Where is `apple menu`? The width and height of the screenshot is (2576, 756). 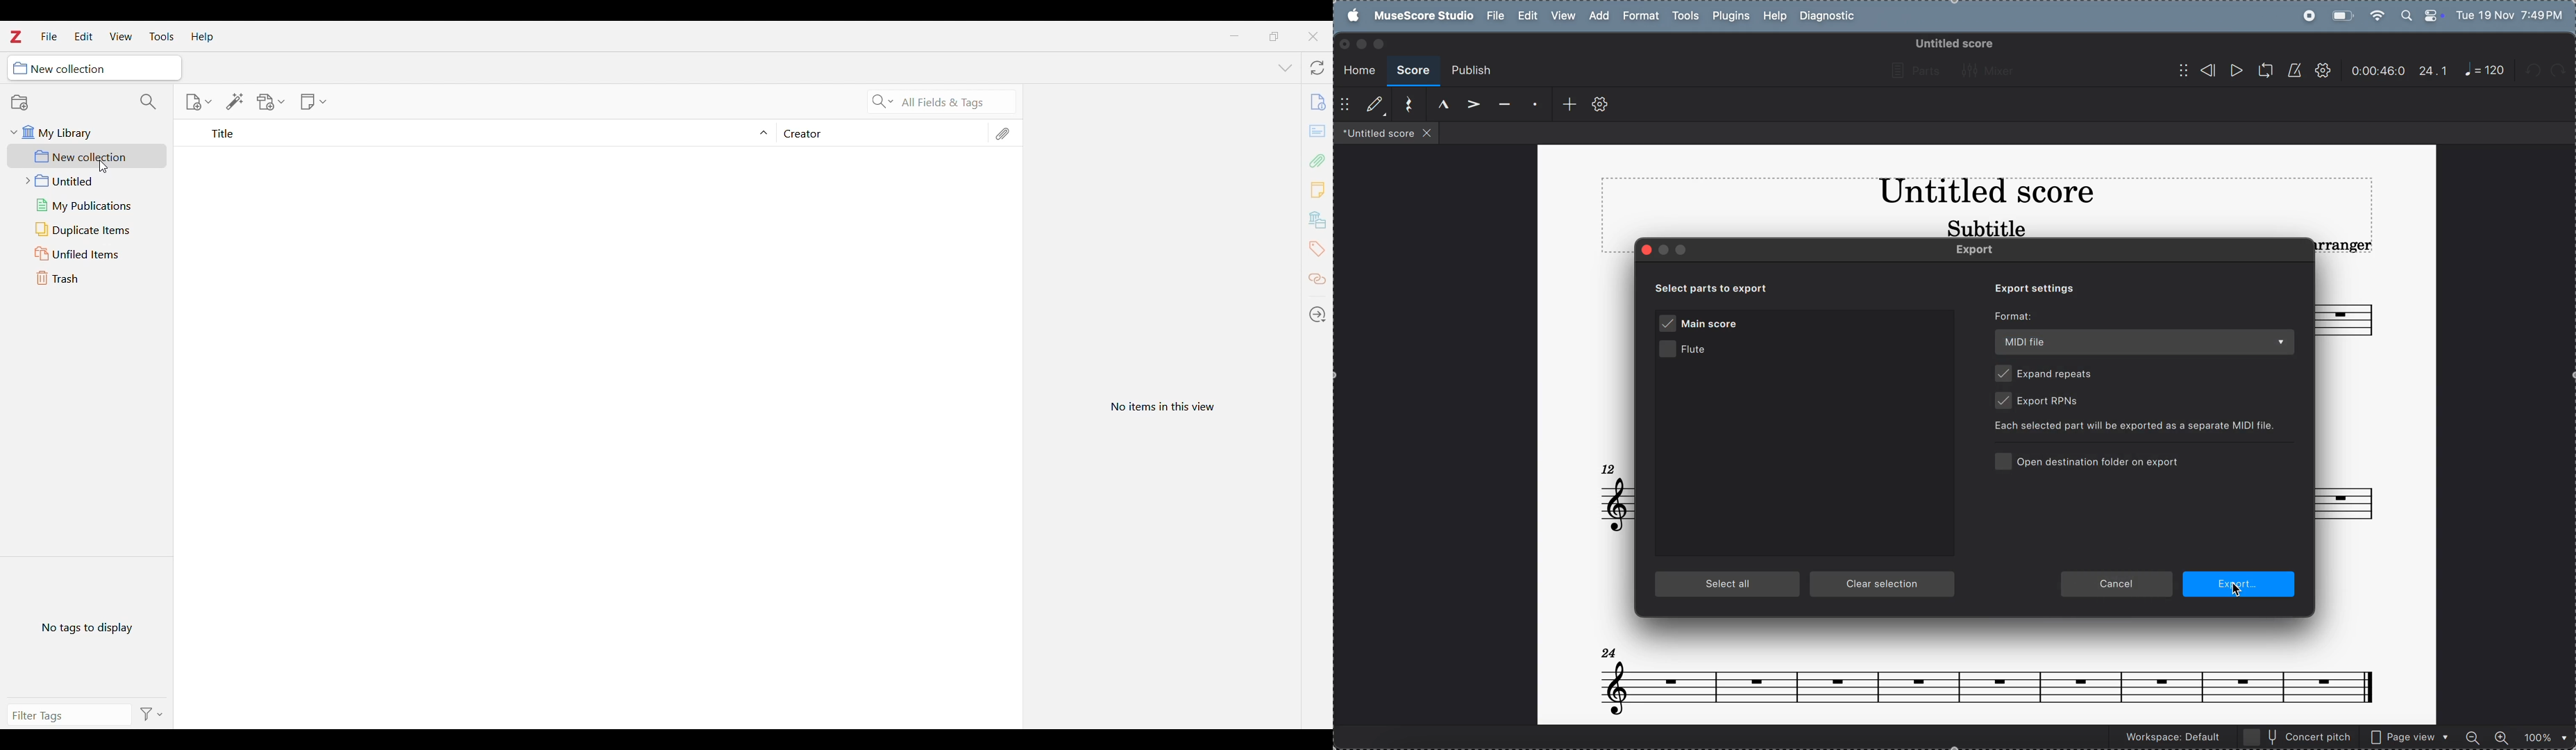
apple menu is located at coordinates (1349, 15).